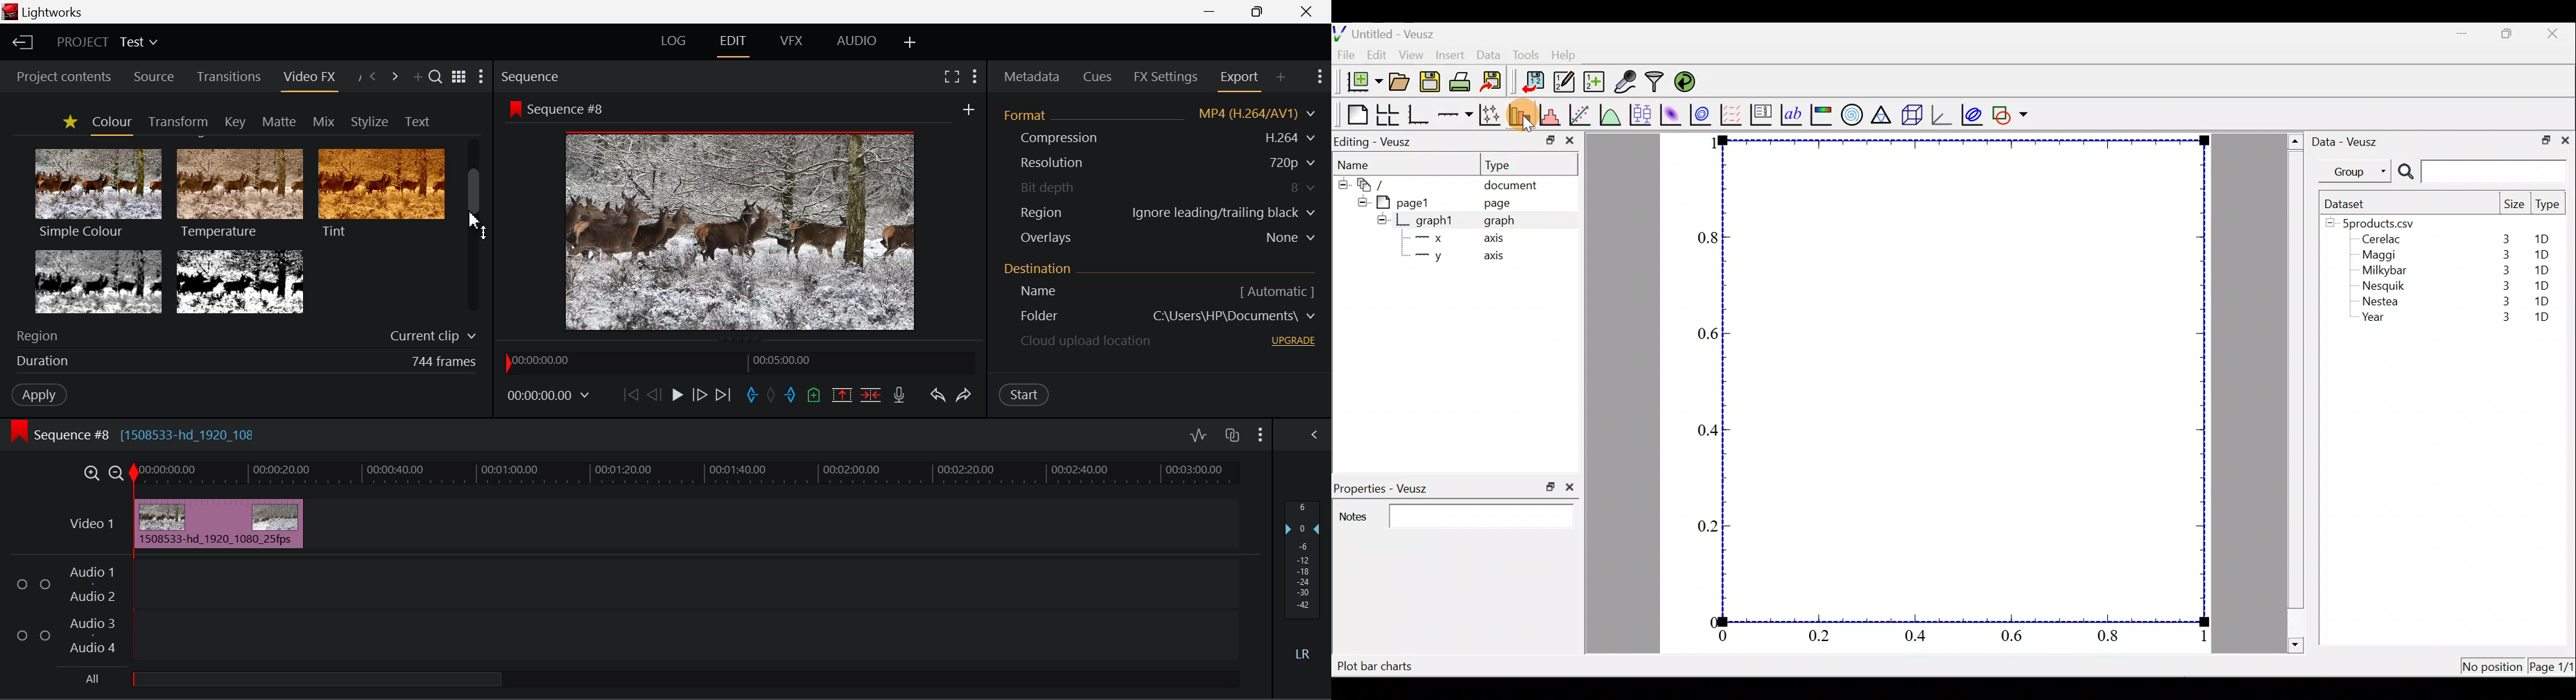 This screenshot has height=700, width=2576. I want to click on Show Settings, so click(481, 76).